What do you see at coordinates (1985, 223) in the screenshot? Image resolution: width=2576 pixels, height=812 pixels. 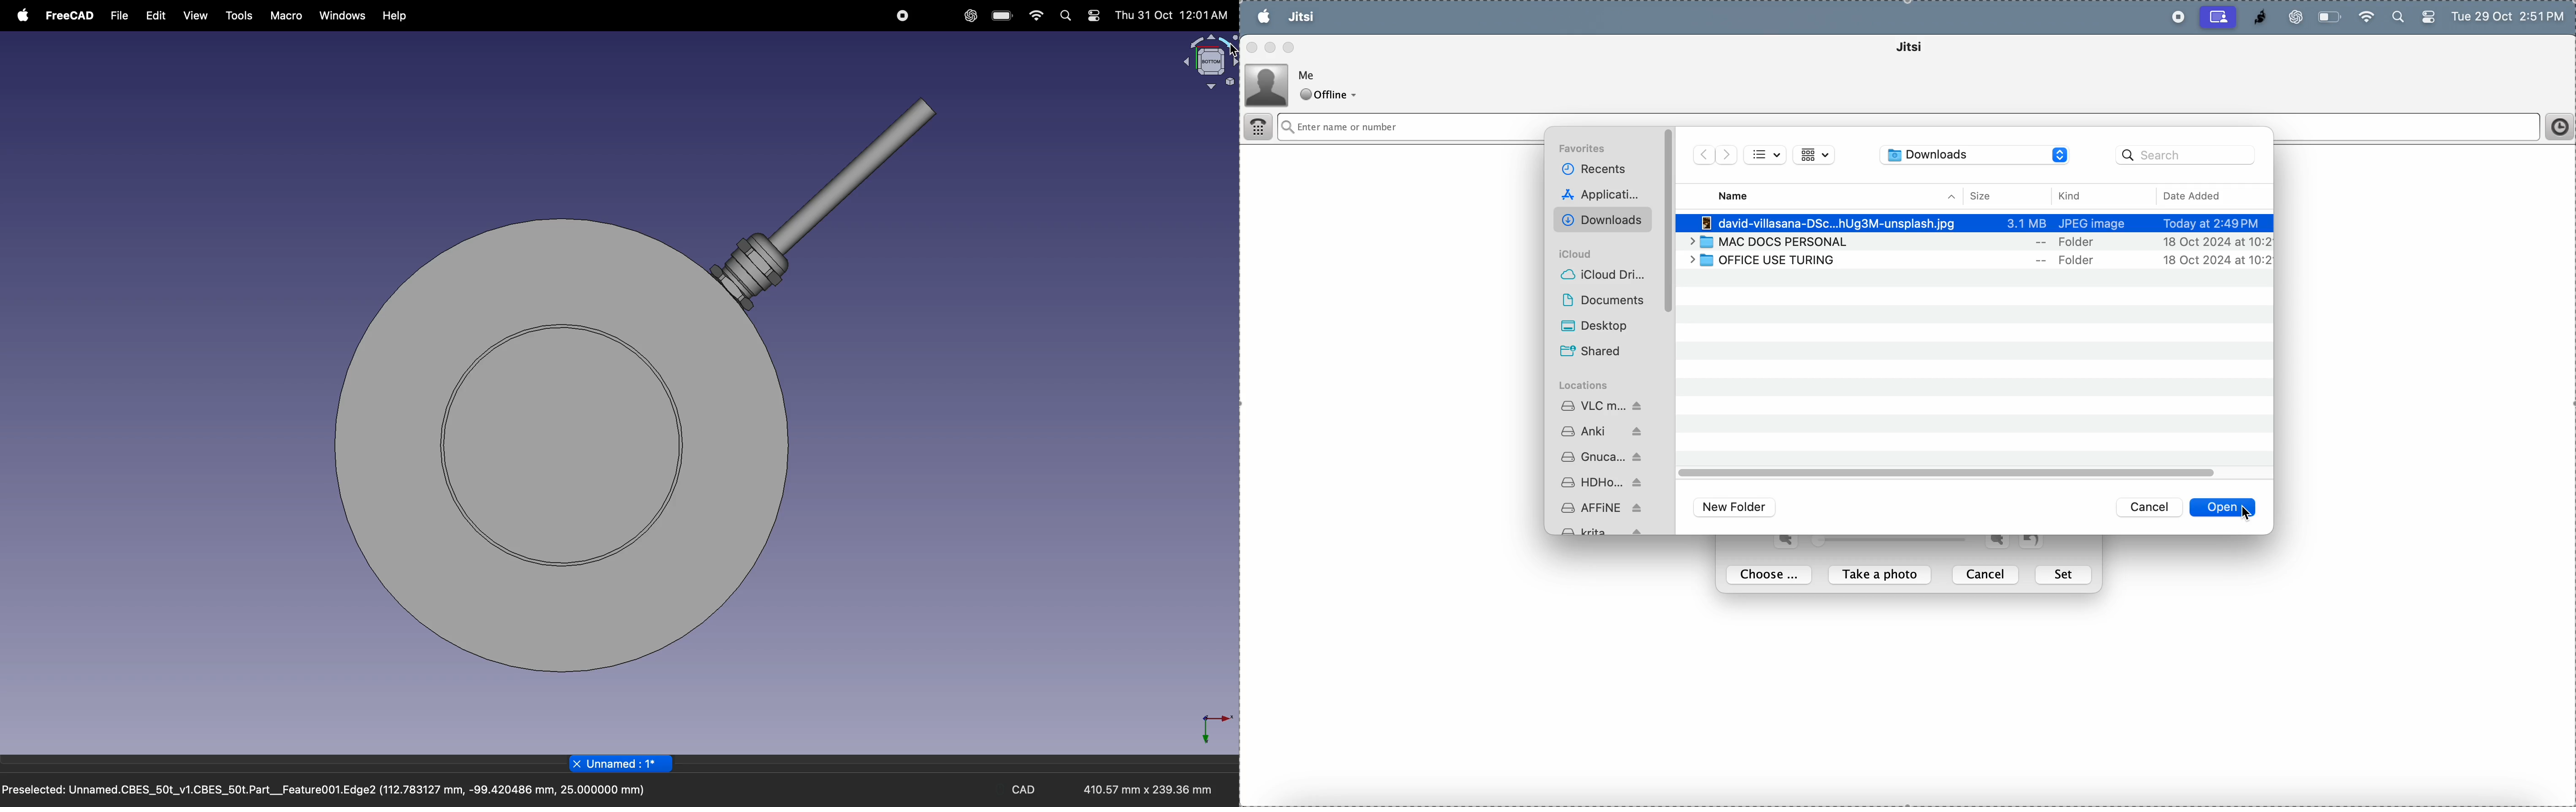 I see `-] david-villasana-DSc...hUg3M-unsplash.jpg 3.1 MB JPEG image Today at 2:49PM` at bounding box center [1985, 223].